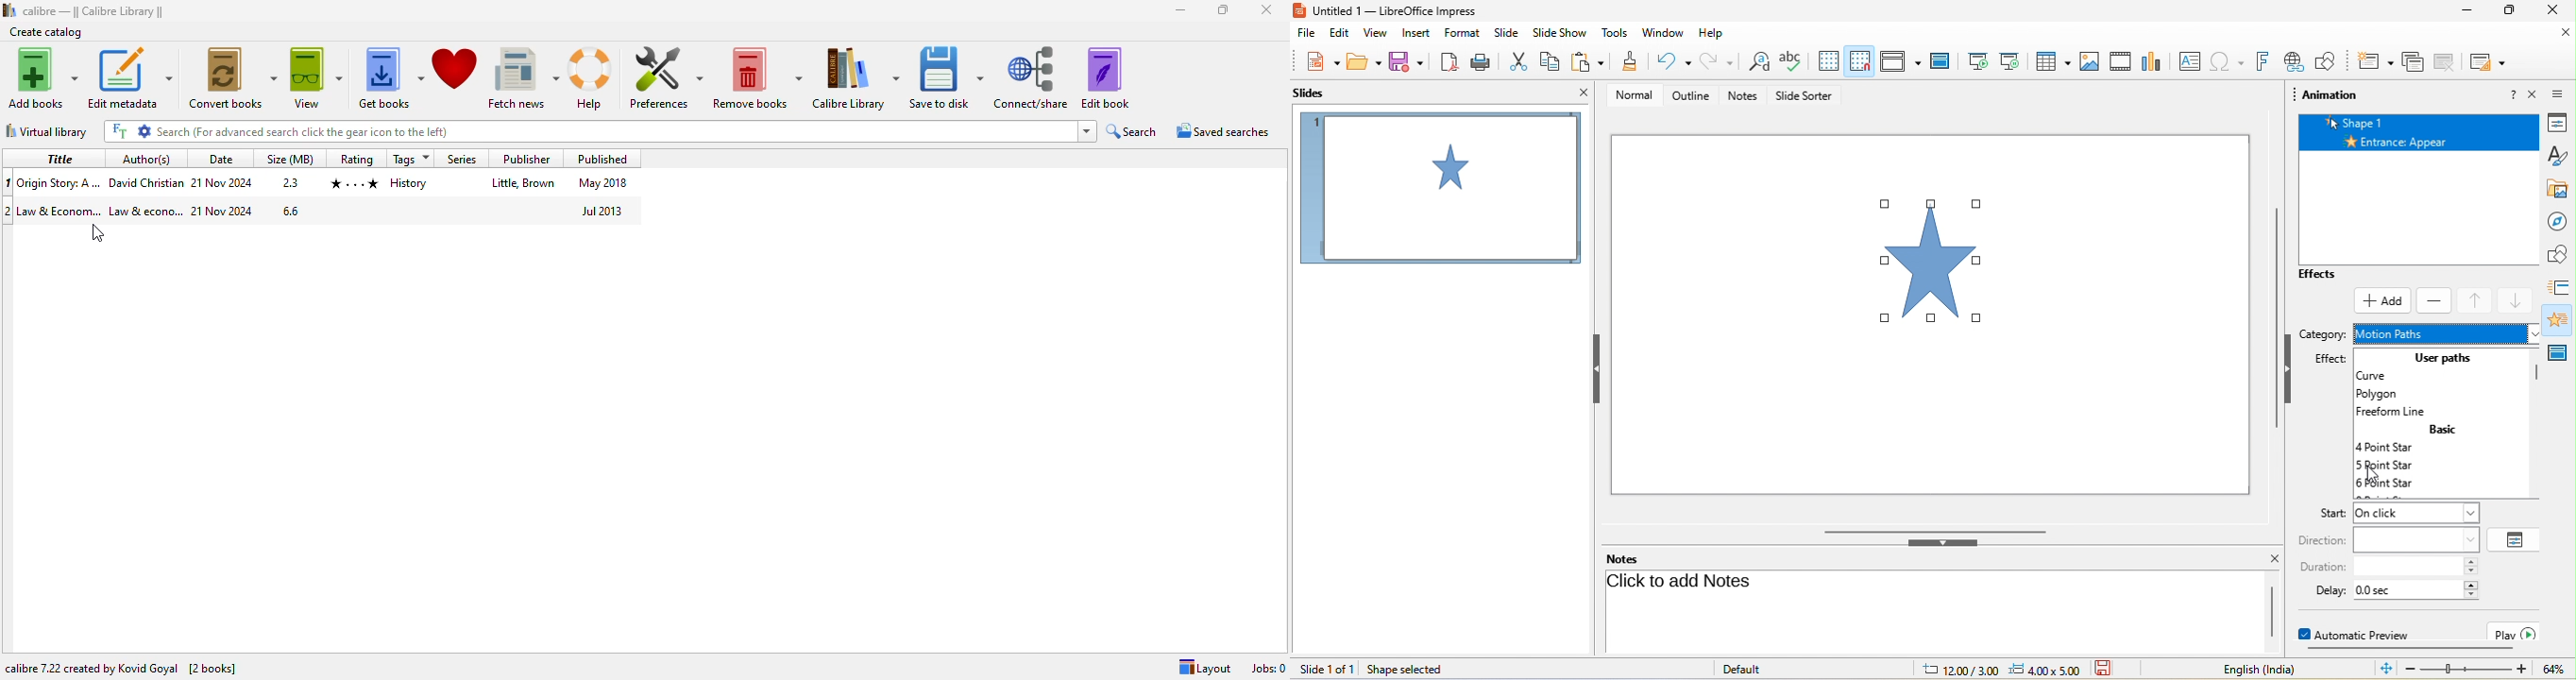  Describe the element at coordinates (2115, 669) in the screenshot. I see `the document has not been modified since the last save` at that location.